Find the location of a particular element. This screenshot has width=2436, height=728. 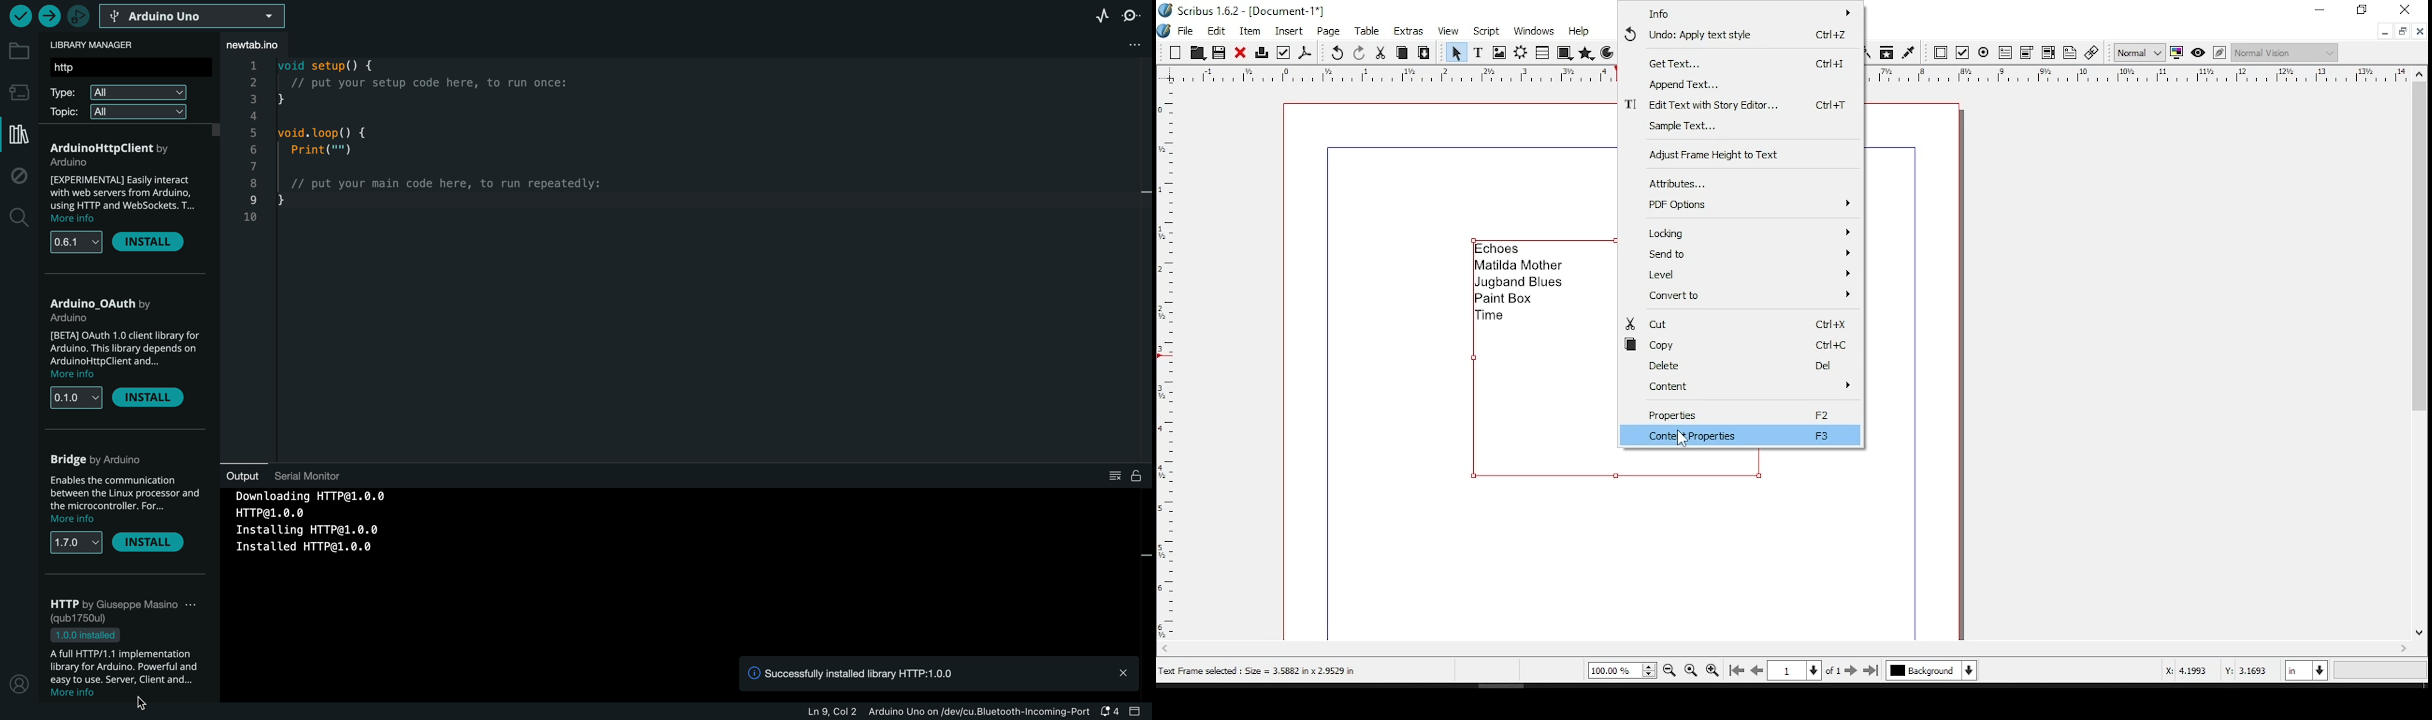

select the visual appearance of display is located at coordinates (2284, 52).